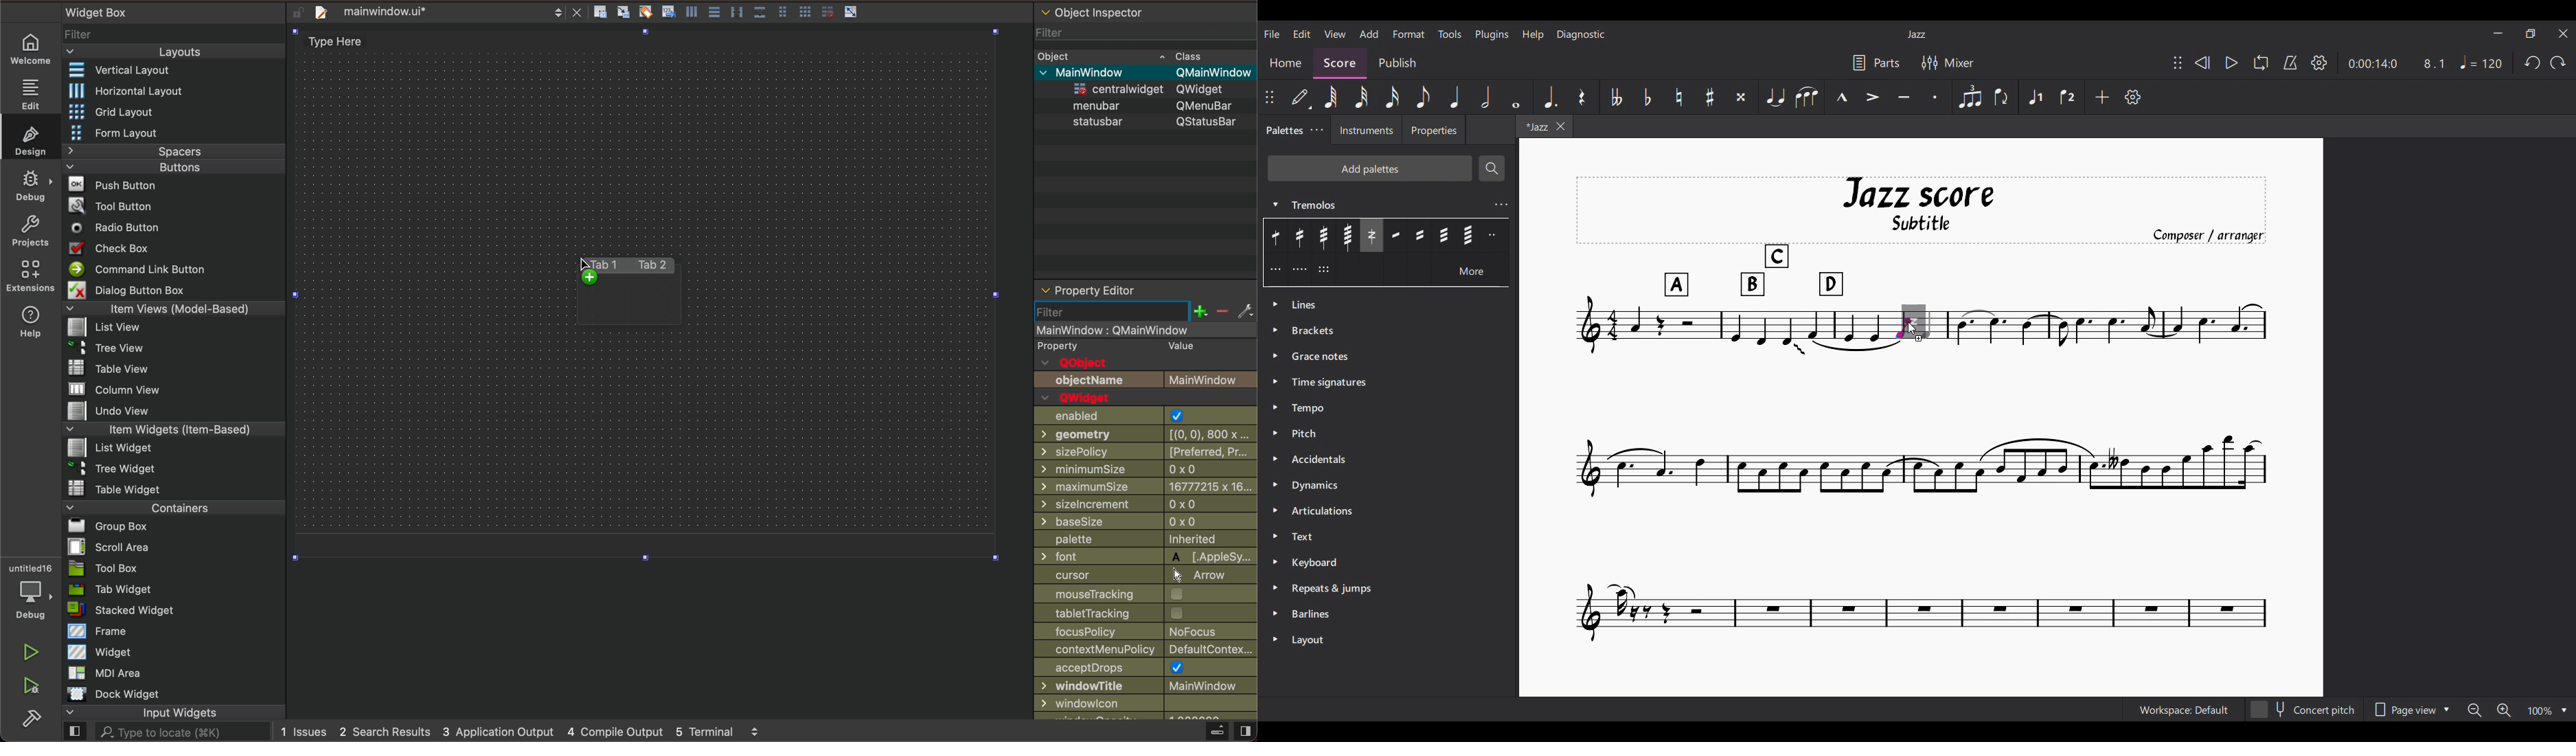  What do you see at coordinates (1485, 96) in the screenshot?
I see `Half note` at bounding box center [1485, 96].